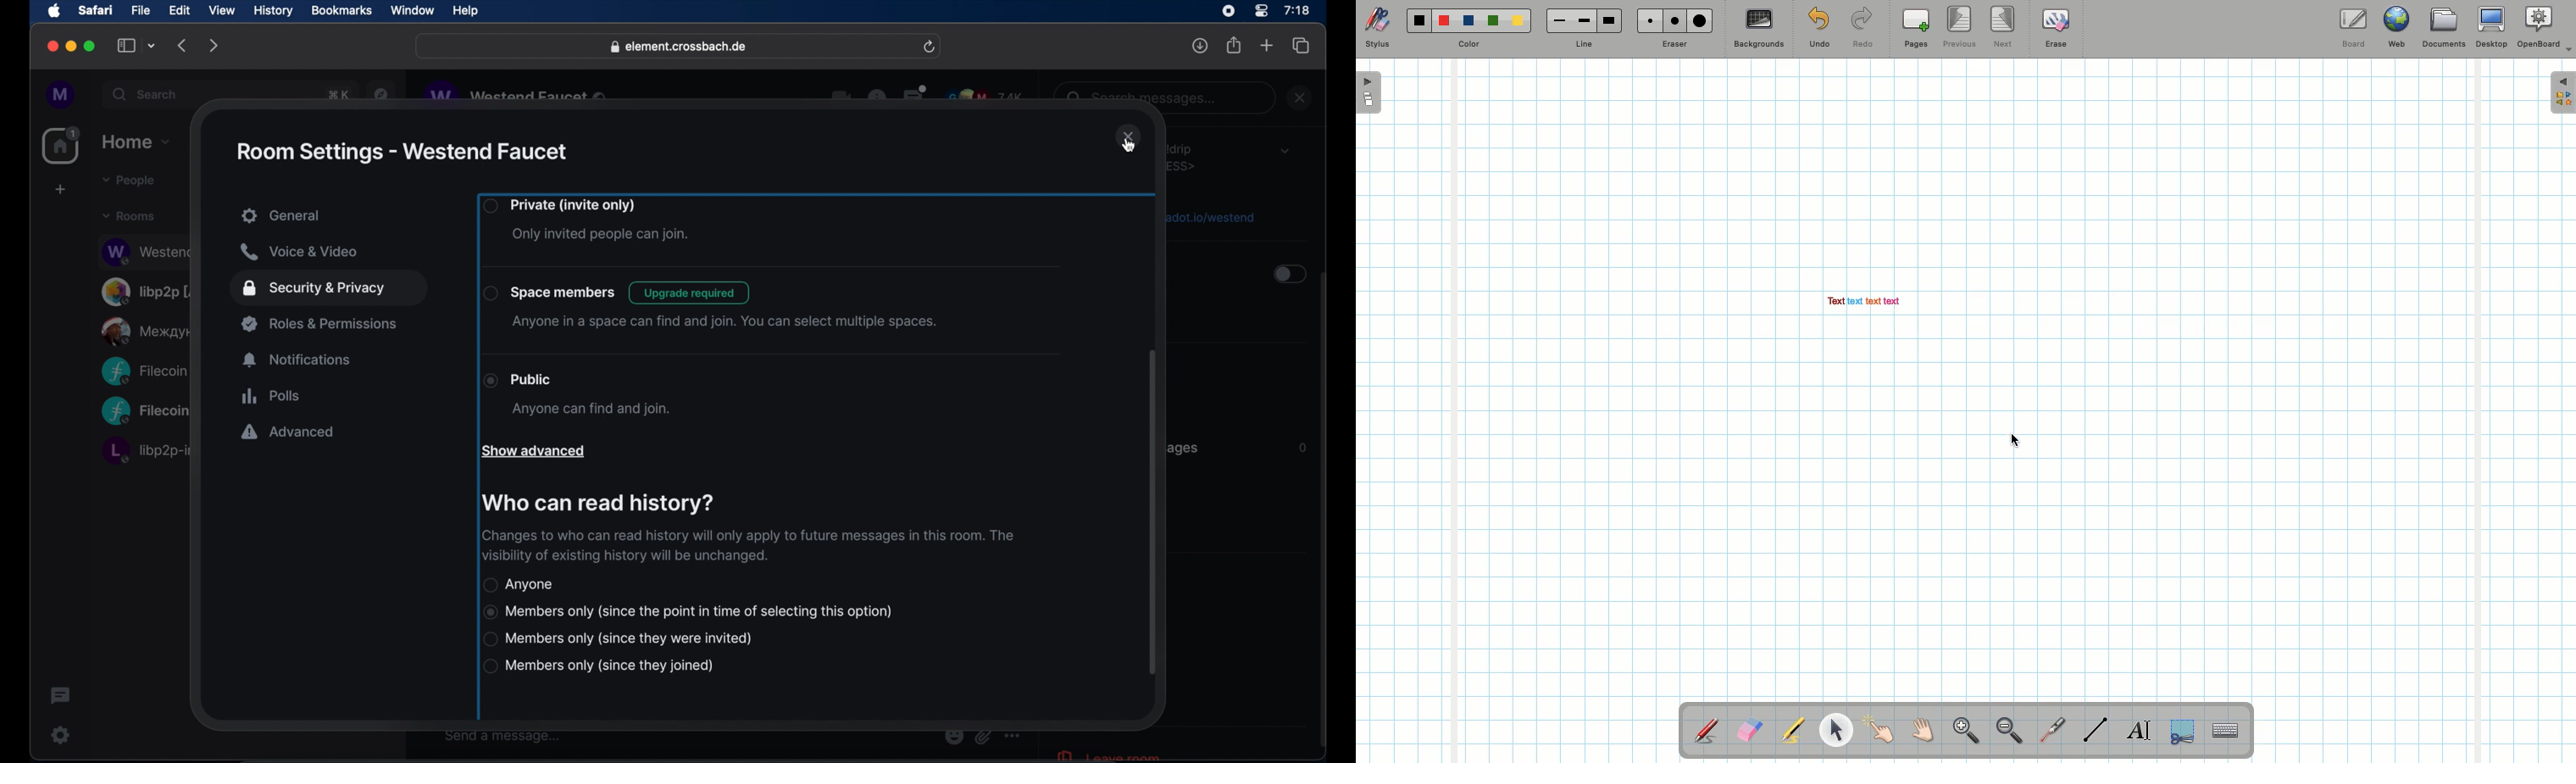 This screenshot has width=2576, height=784. Describe the element at coordinates (299, 252) in the screenshot. I see `voice and video` at that location.